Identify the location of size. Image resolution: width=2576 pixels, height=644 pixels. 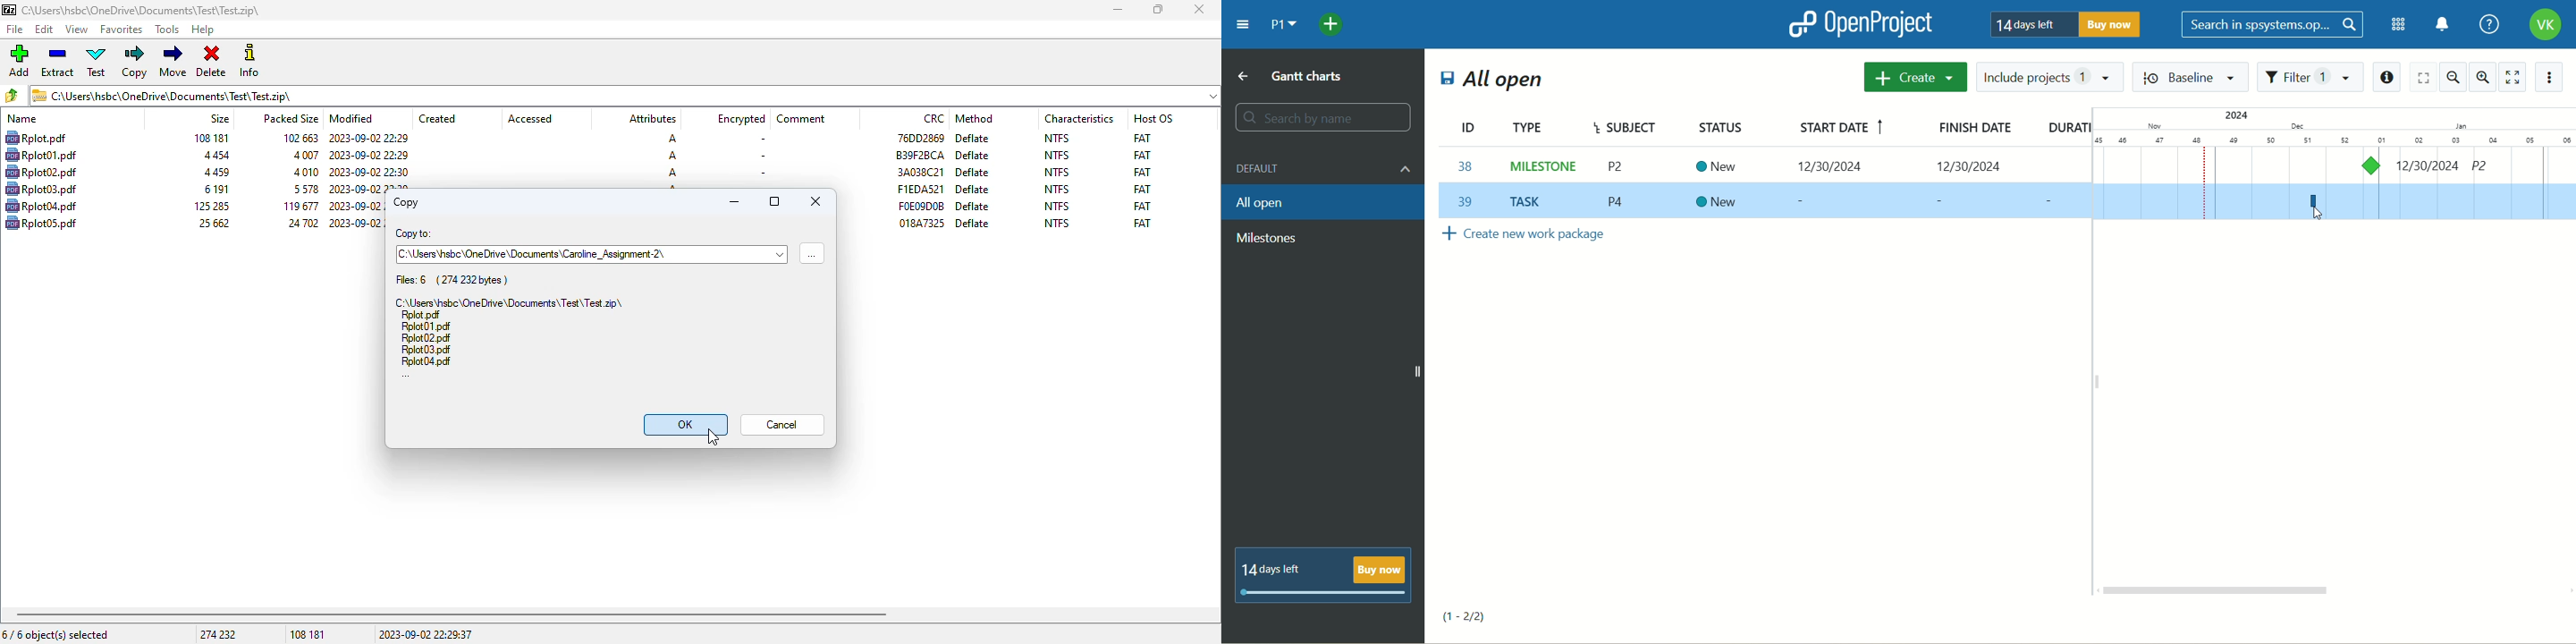
(215, 173).